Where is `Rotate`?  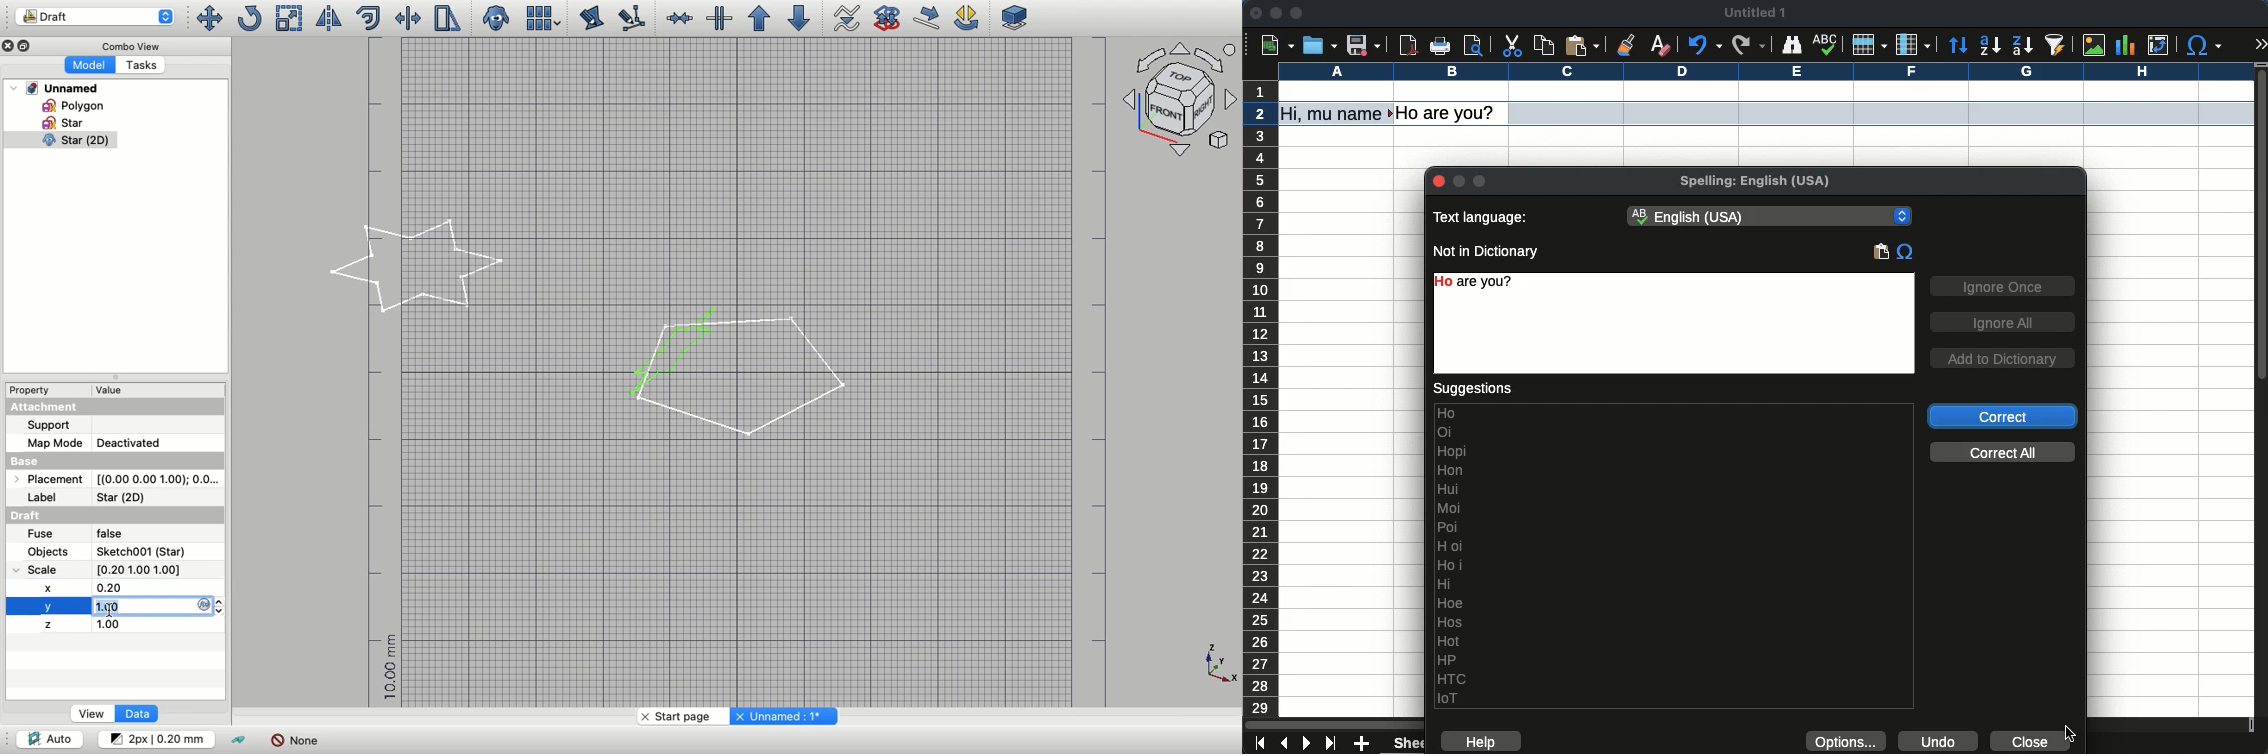
Rotate is located at coordinates (248, 18).